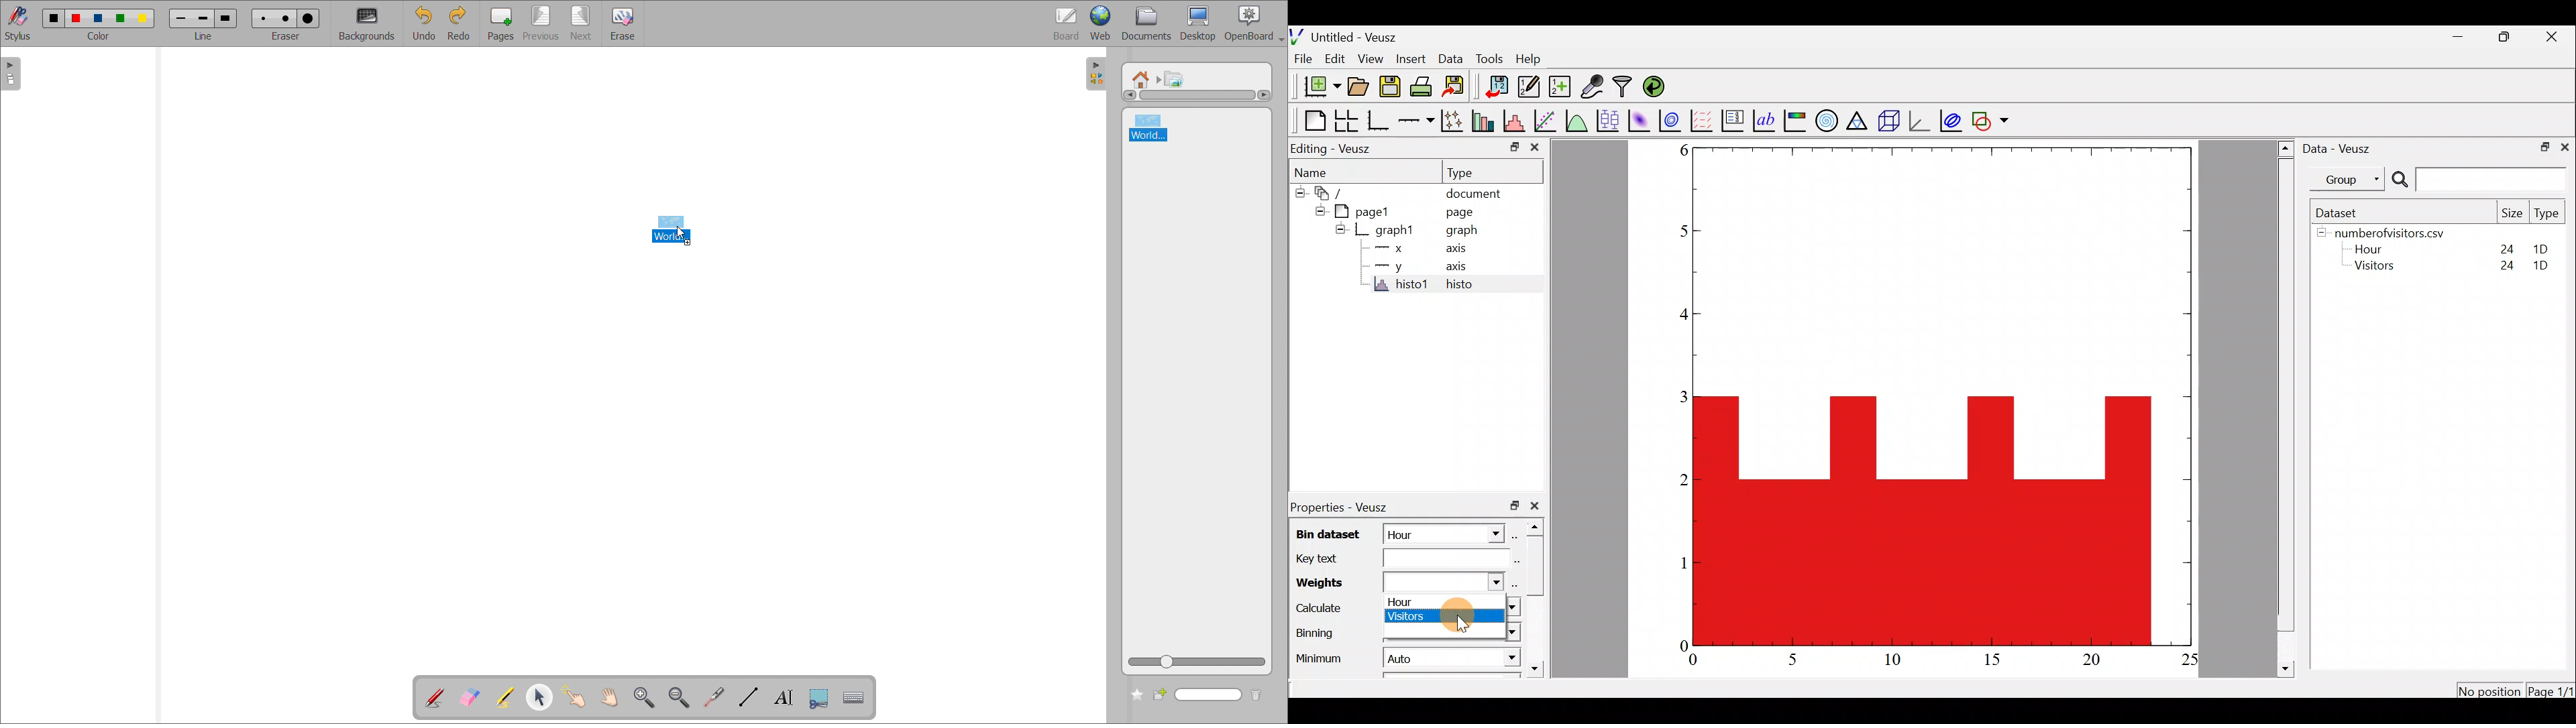 The image size is (2576, 728). What do you see at coordinates (2500, 246) in the screenshot?
I see `24` at bounding box center [2500, 246].